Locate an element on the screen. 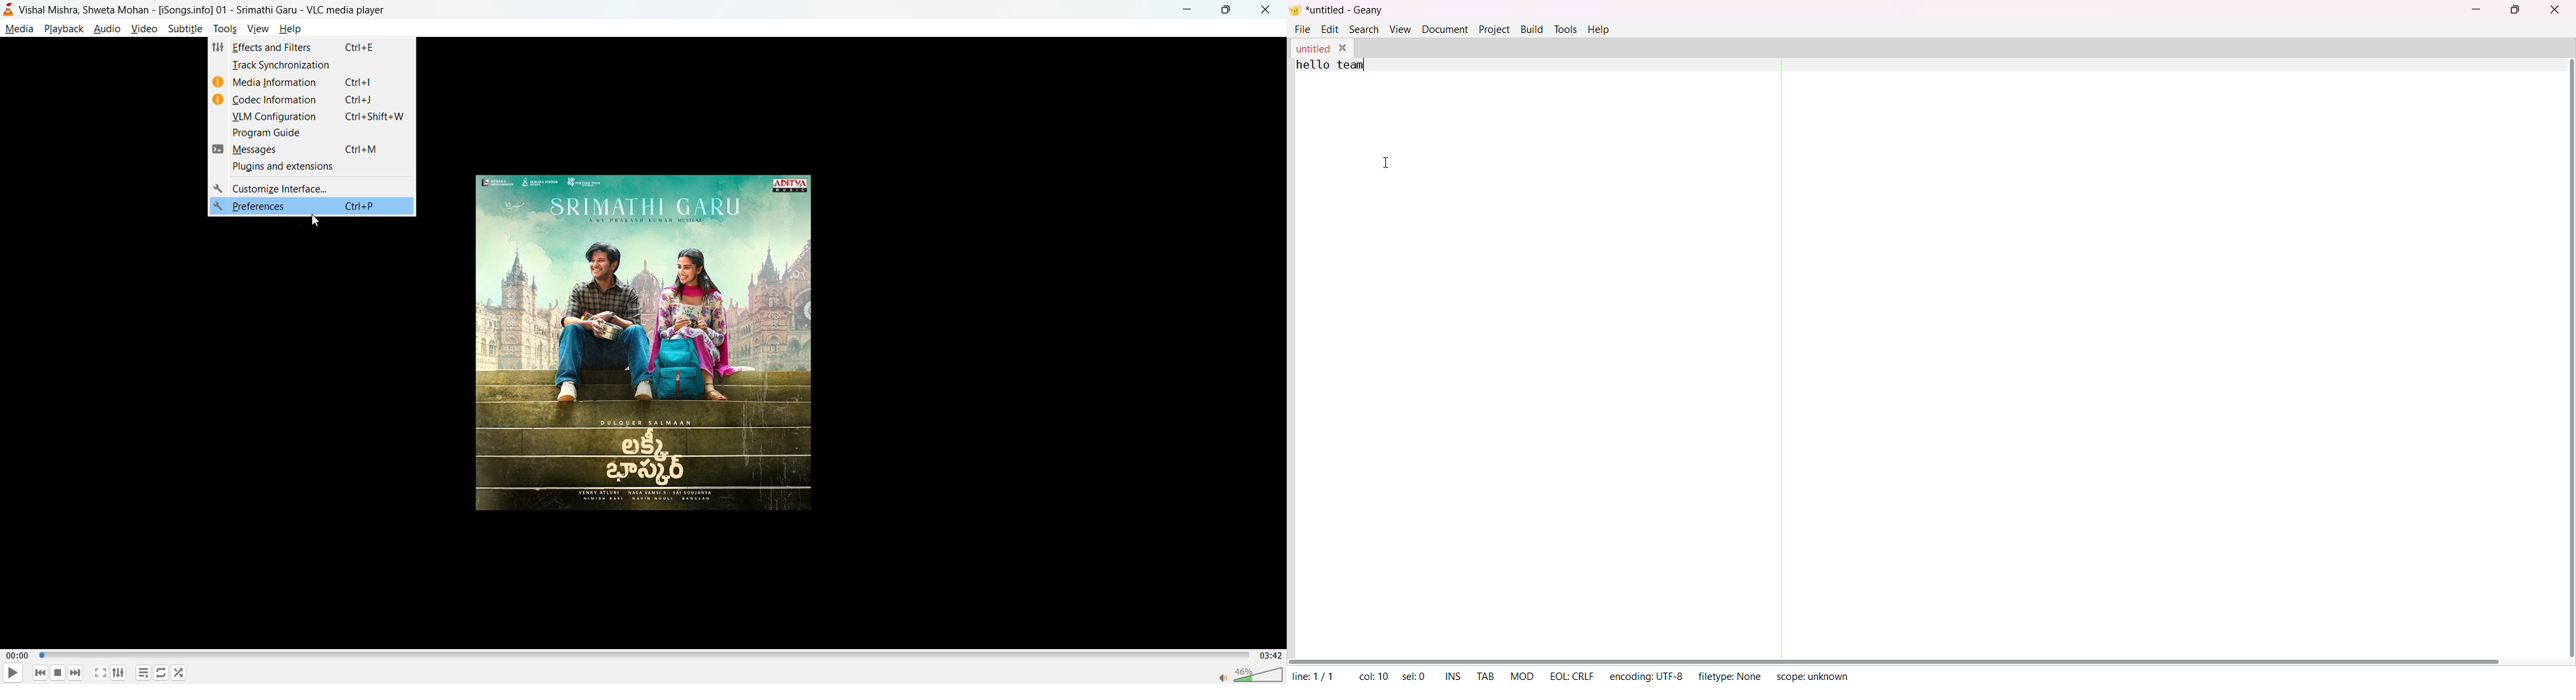 Image resolution: width=2576 pixels, height=700 pixels. project is located at coordinates (1492, 29).